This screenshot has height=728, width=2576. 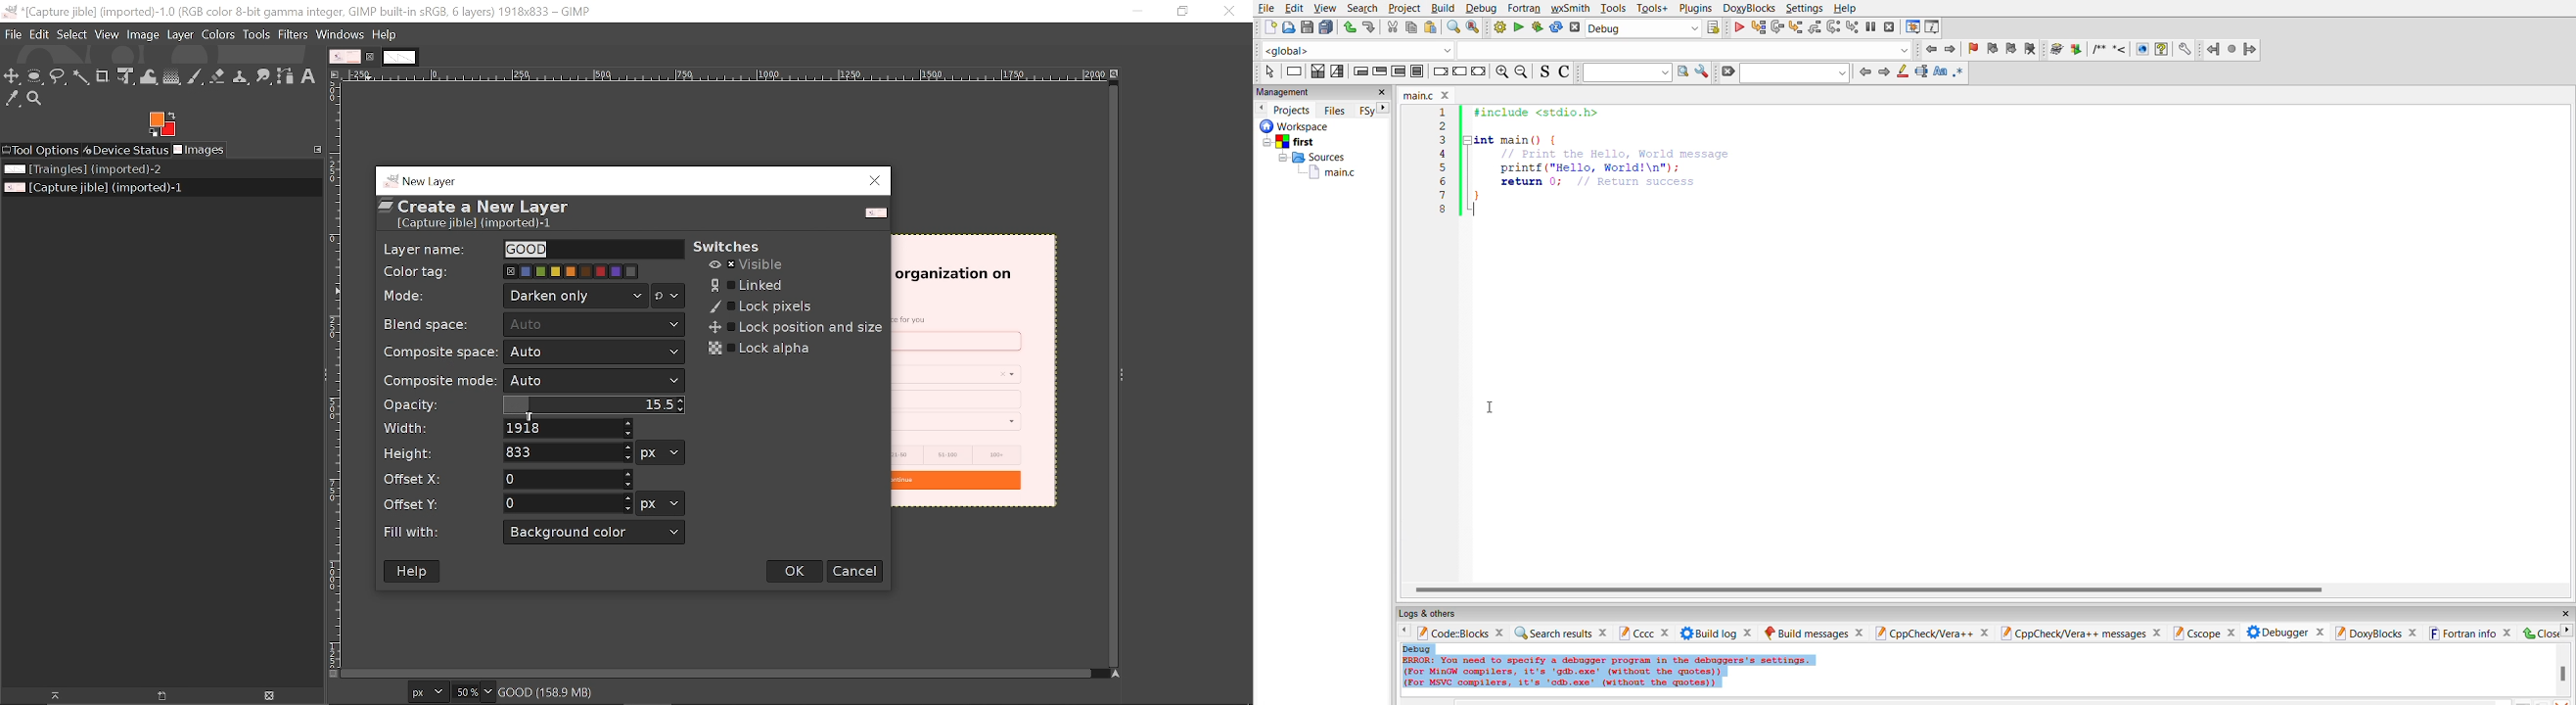 What do you see at coordinates (1382, 92) in the screenshot?
I see `close` at bounding box center [1382, 92].